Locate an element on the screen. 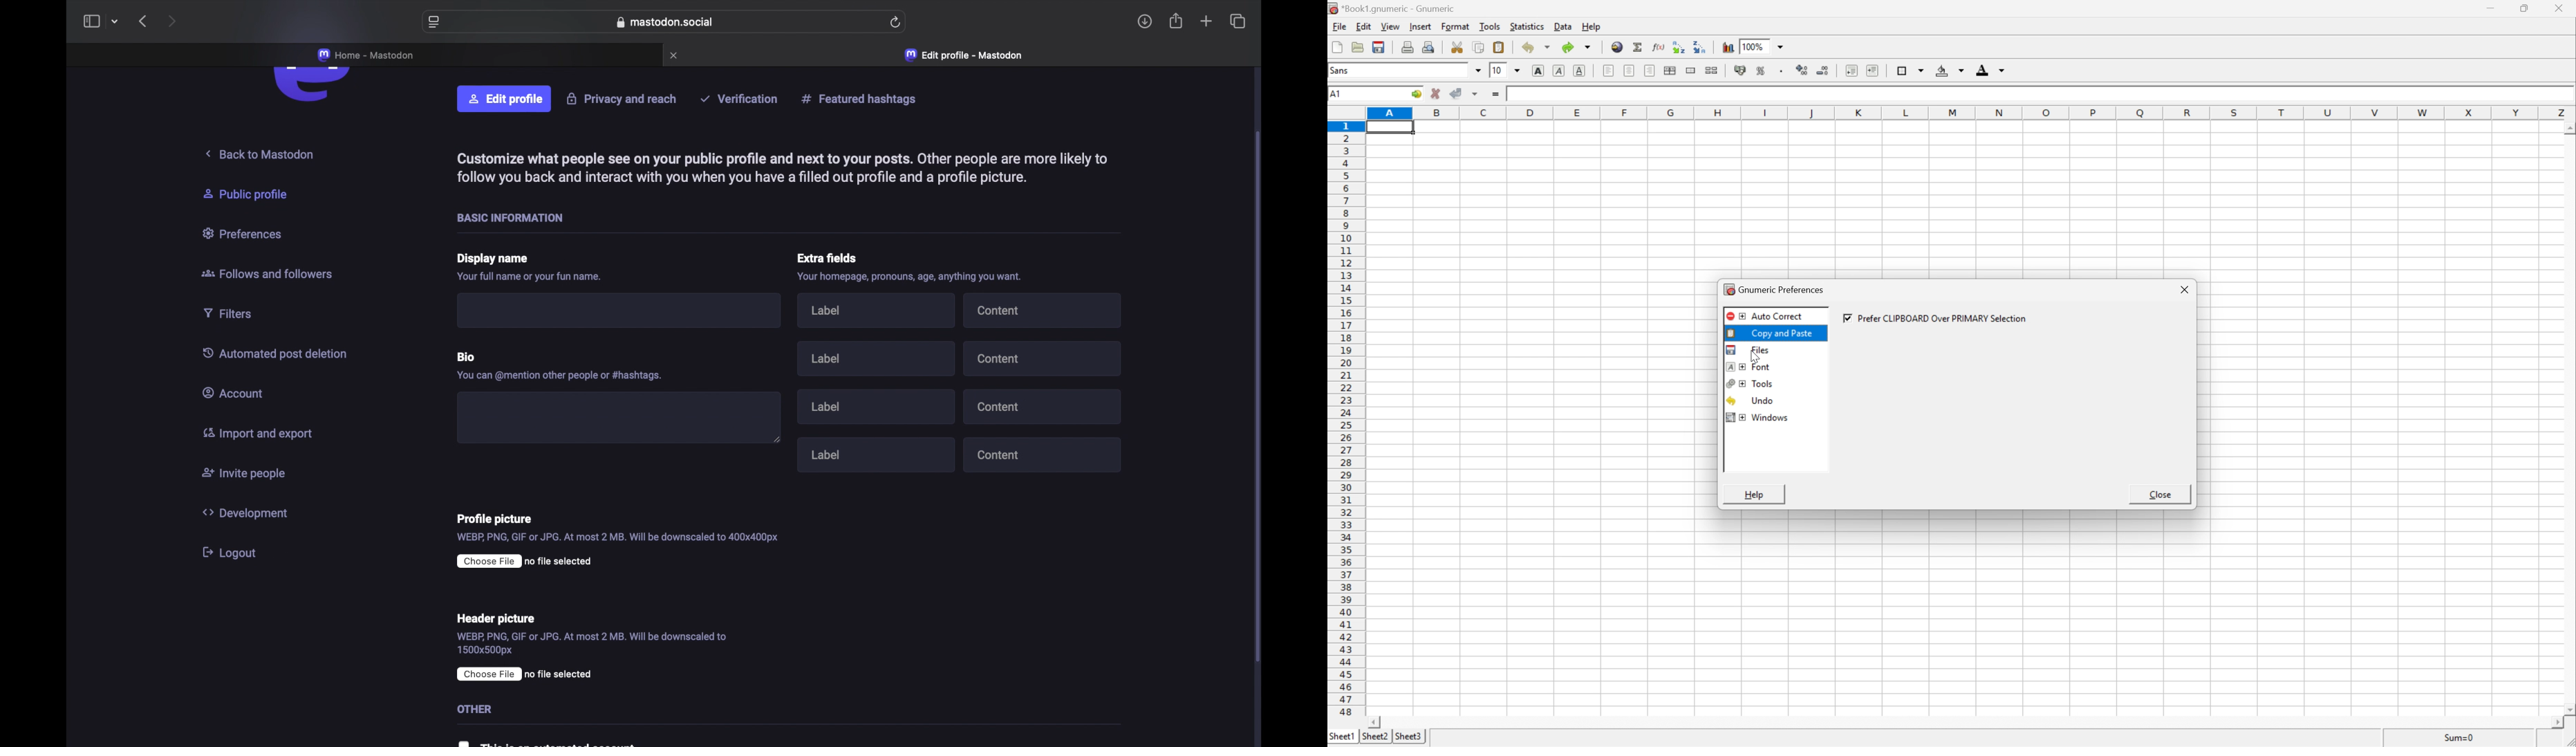 The height and width of the screenshot is (756, 2576). file is located at coordinates (1338, 26).